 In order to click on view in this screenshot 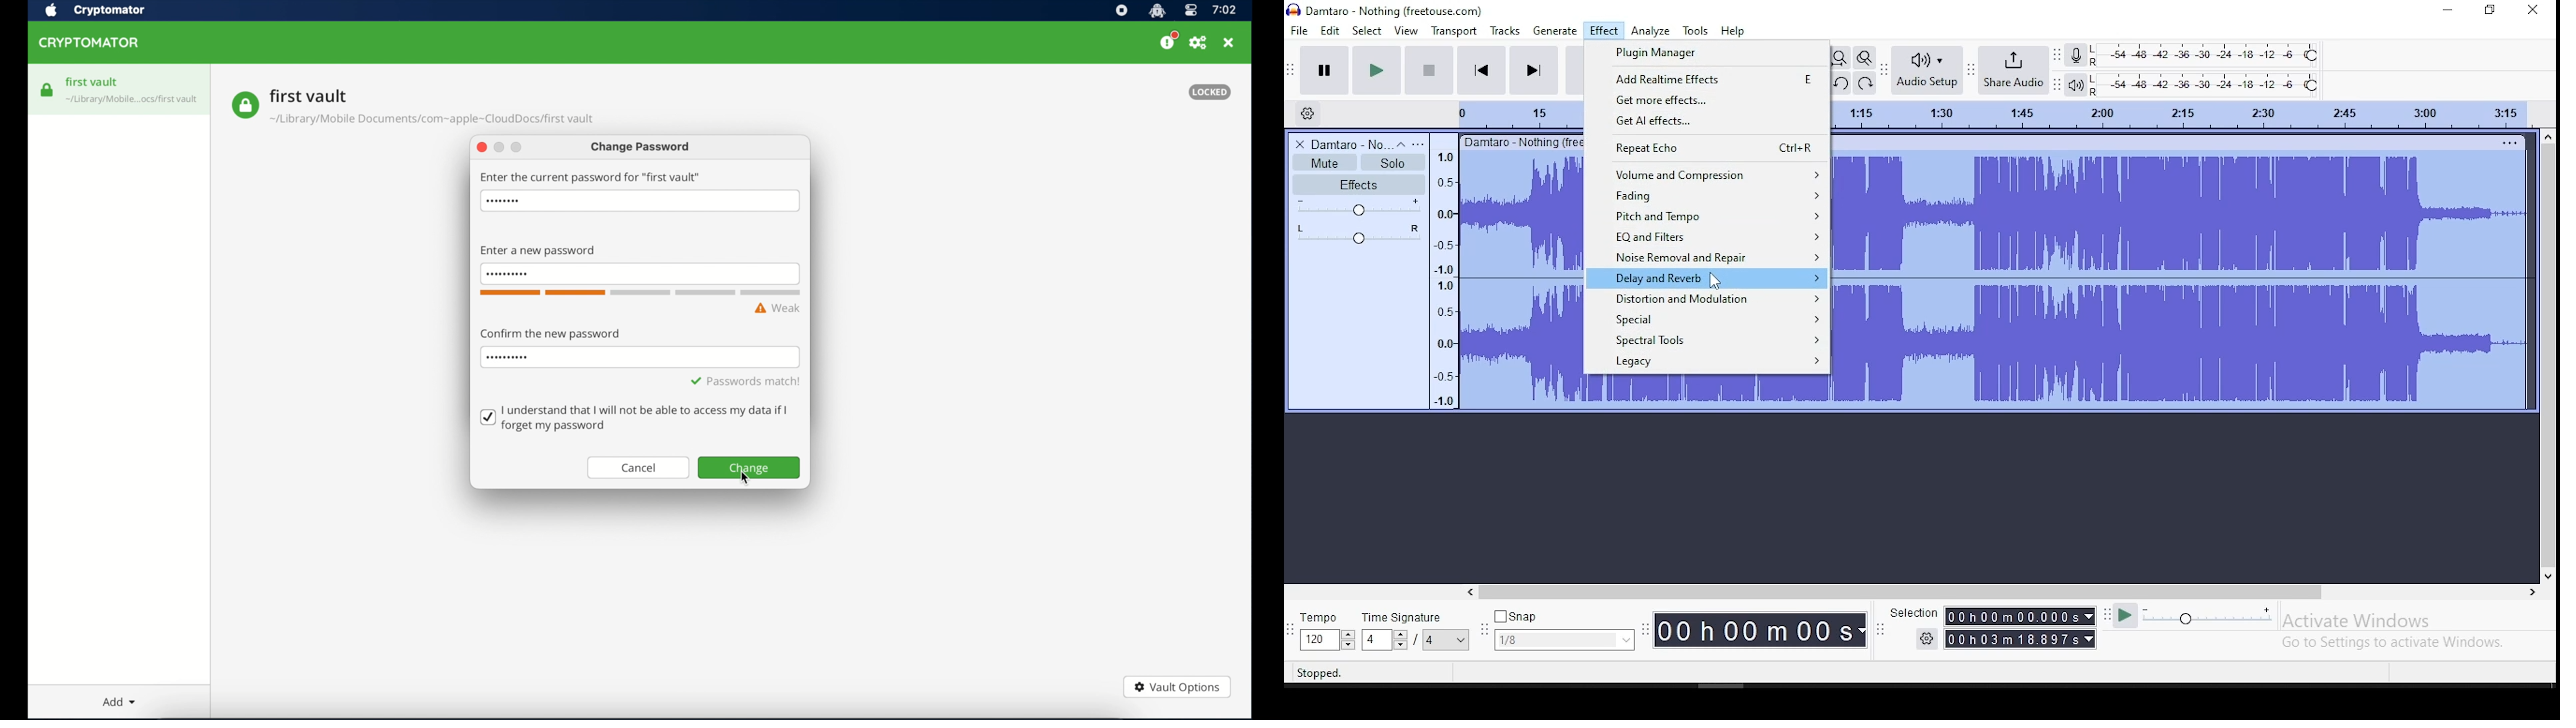, I will do `click(1406, 30)`.